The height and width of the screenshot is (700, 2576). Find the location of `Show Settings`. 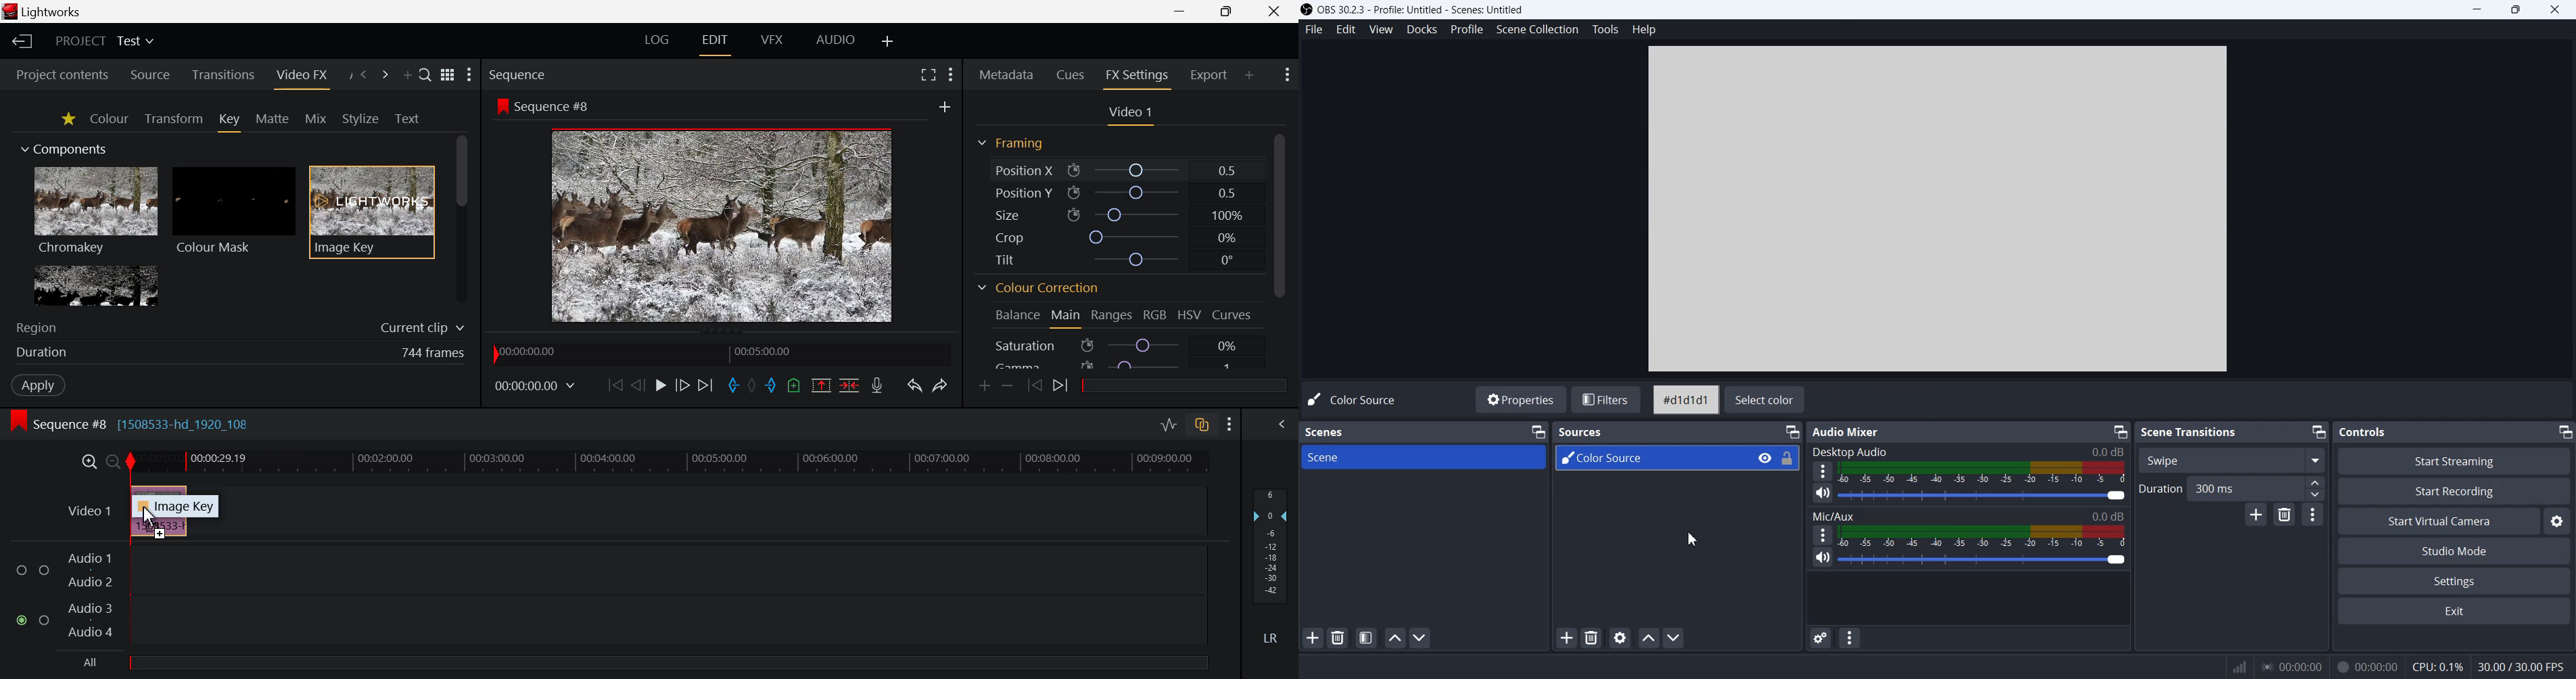

Show Settings is located at coordinates (1227, 423).